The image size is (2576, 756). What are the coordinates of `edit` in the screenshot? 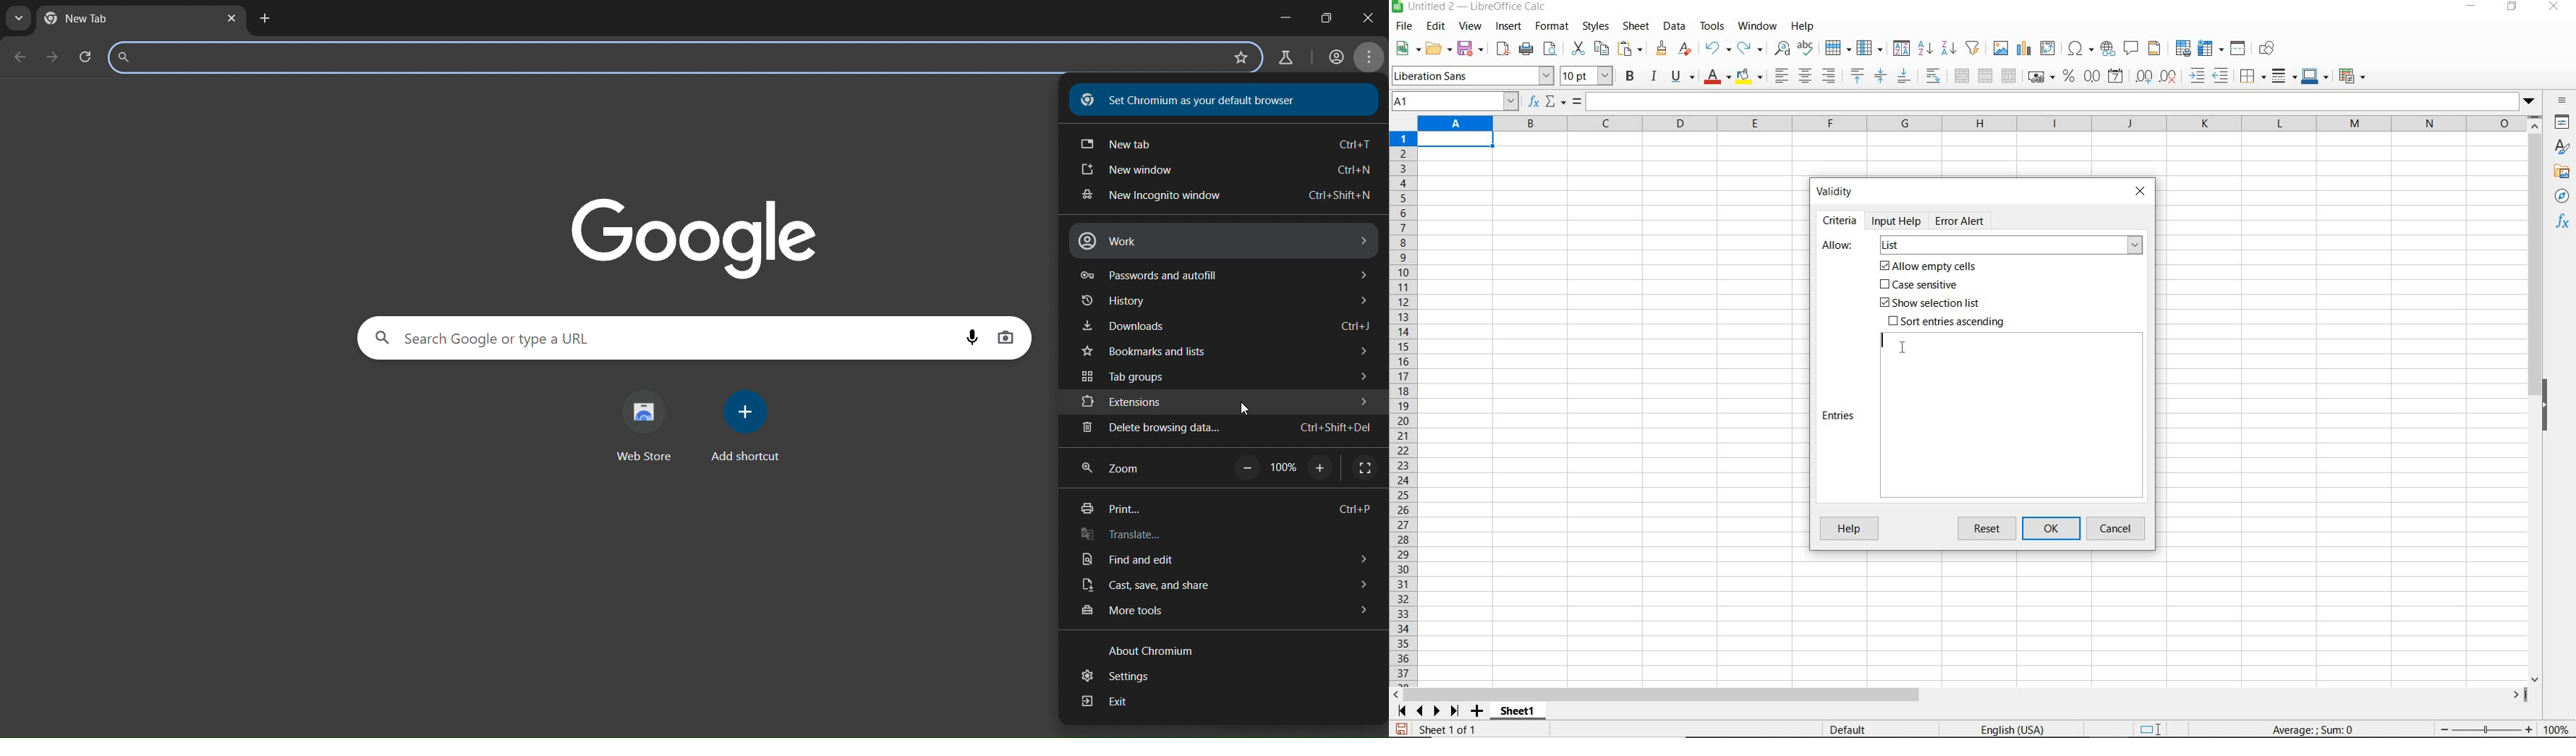 It's located at (1436, 28).